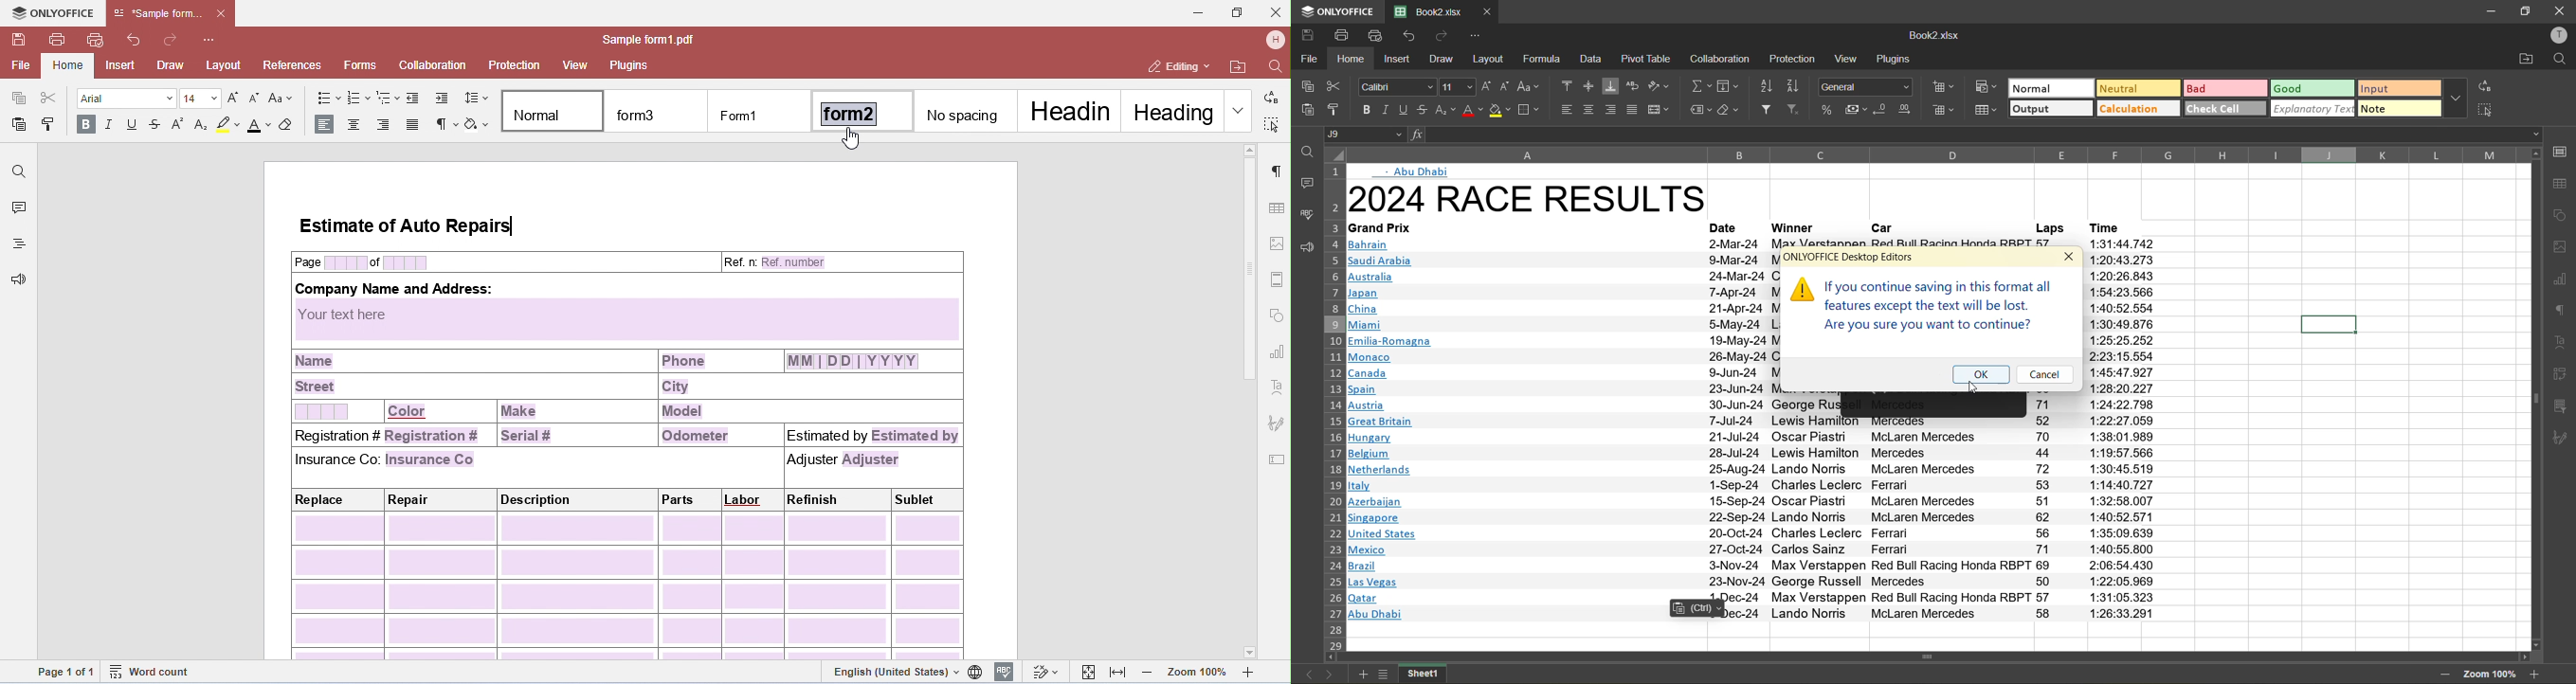  What do you see at coordinates (1947, 110) in the screenshot?
I see `delete cells` at bounding box center [1947, 110].